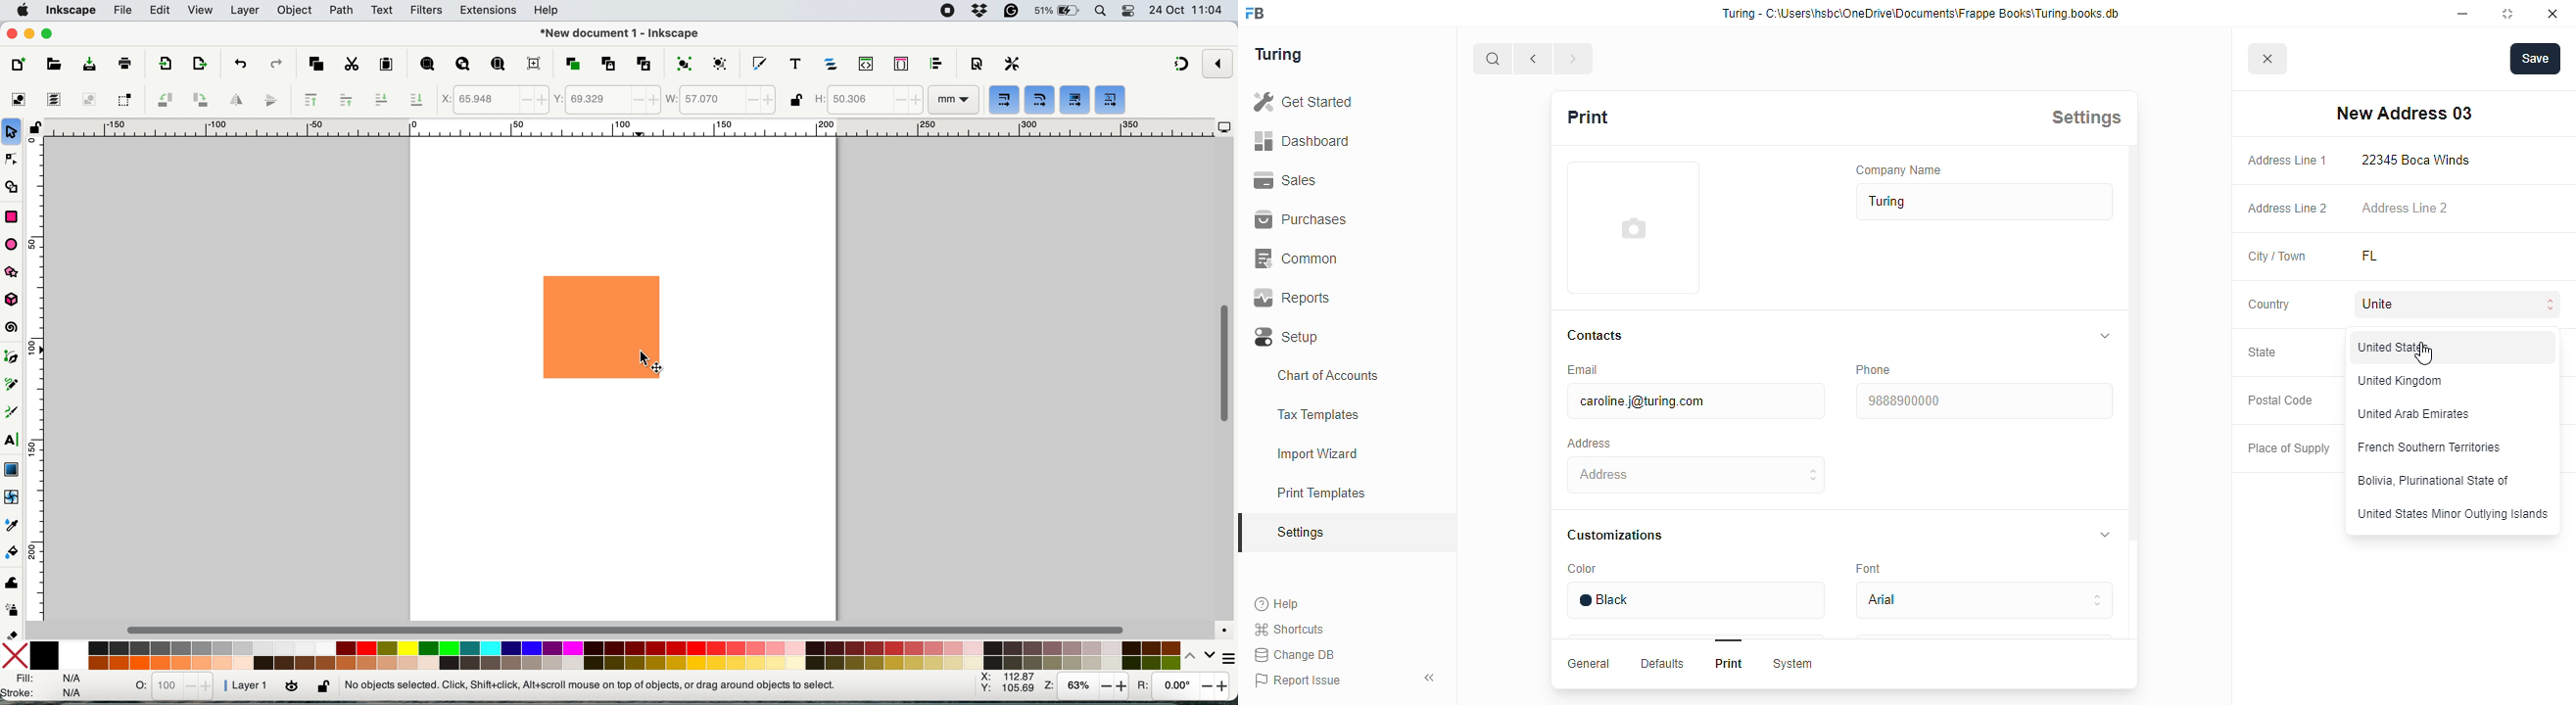 Image resolution: width=2576 pixels, height=728 pixels. I want to click on ellipse arc tol, so click(14, 244).